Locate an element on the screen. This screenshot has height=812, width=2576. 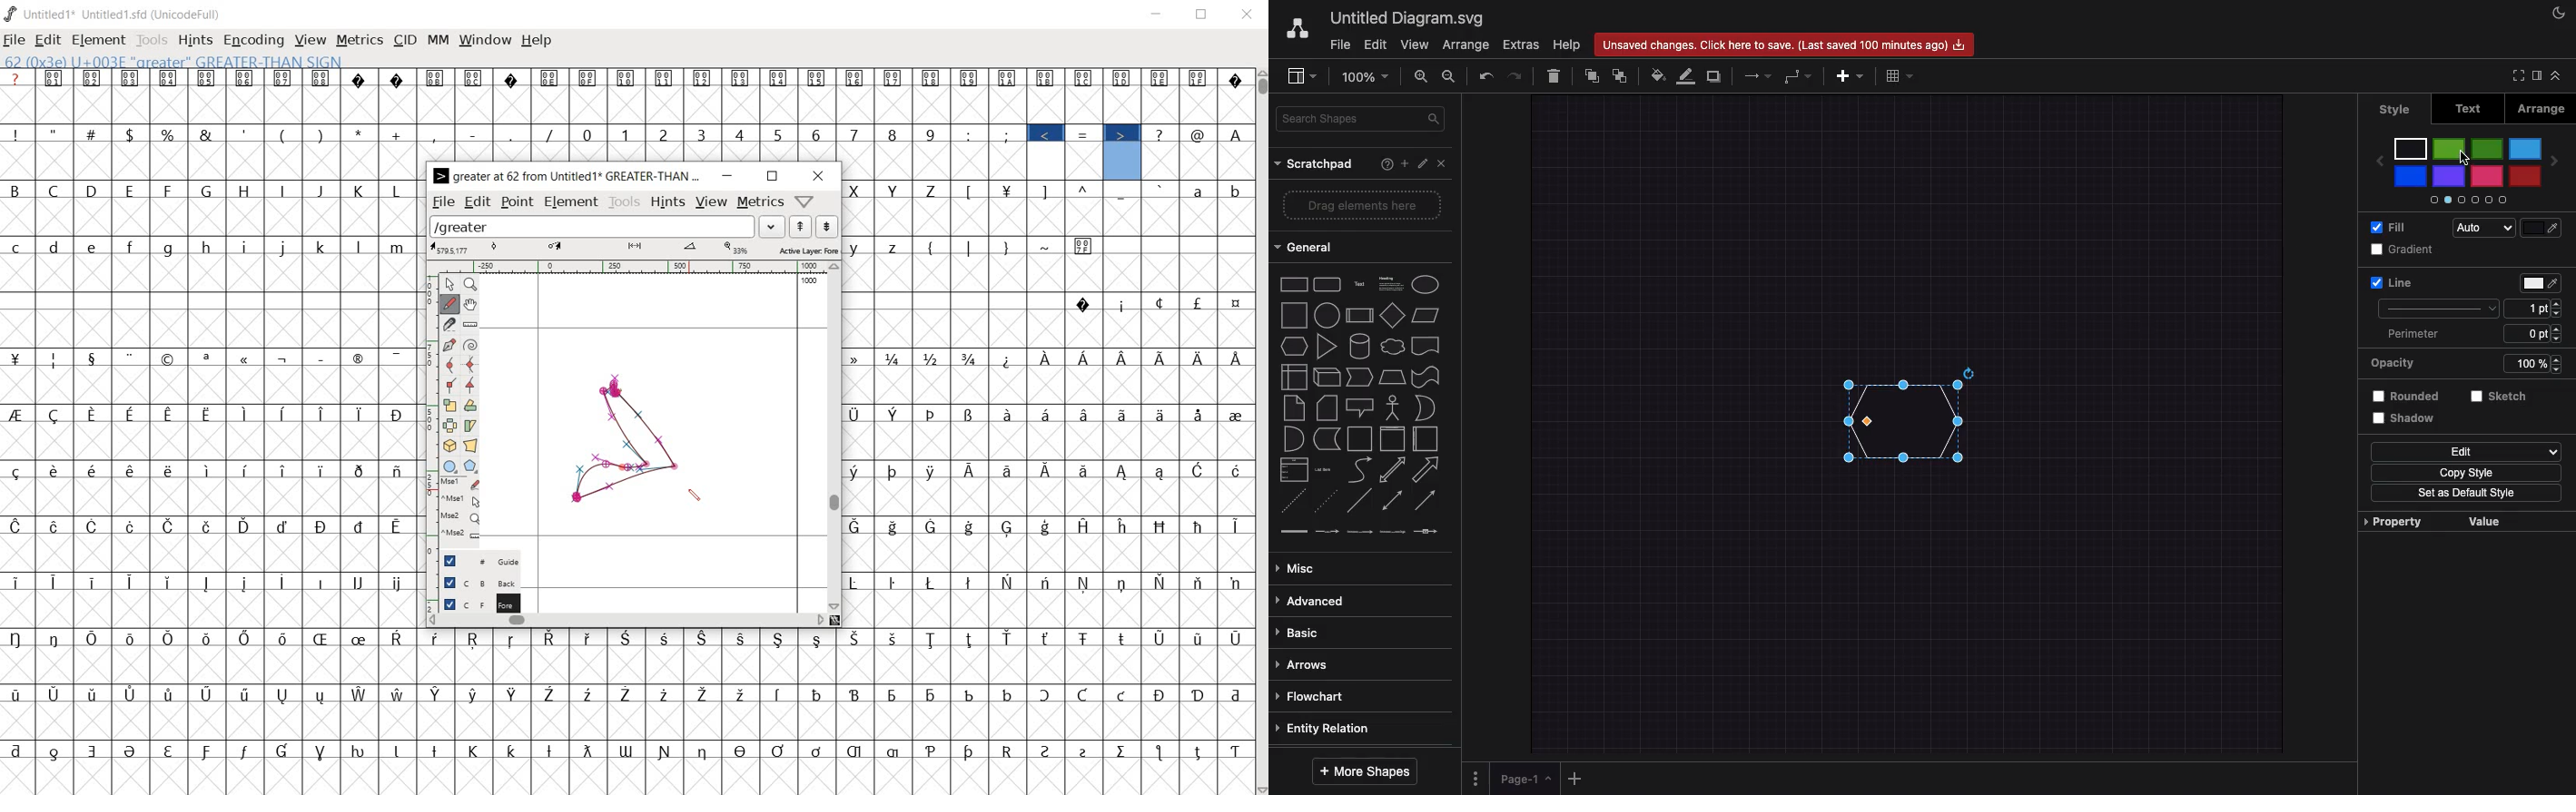
Arrows is located at coordinates (1306, 663).